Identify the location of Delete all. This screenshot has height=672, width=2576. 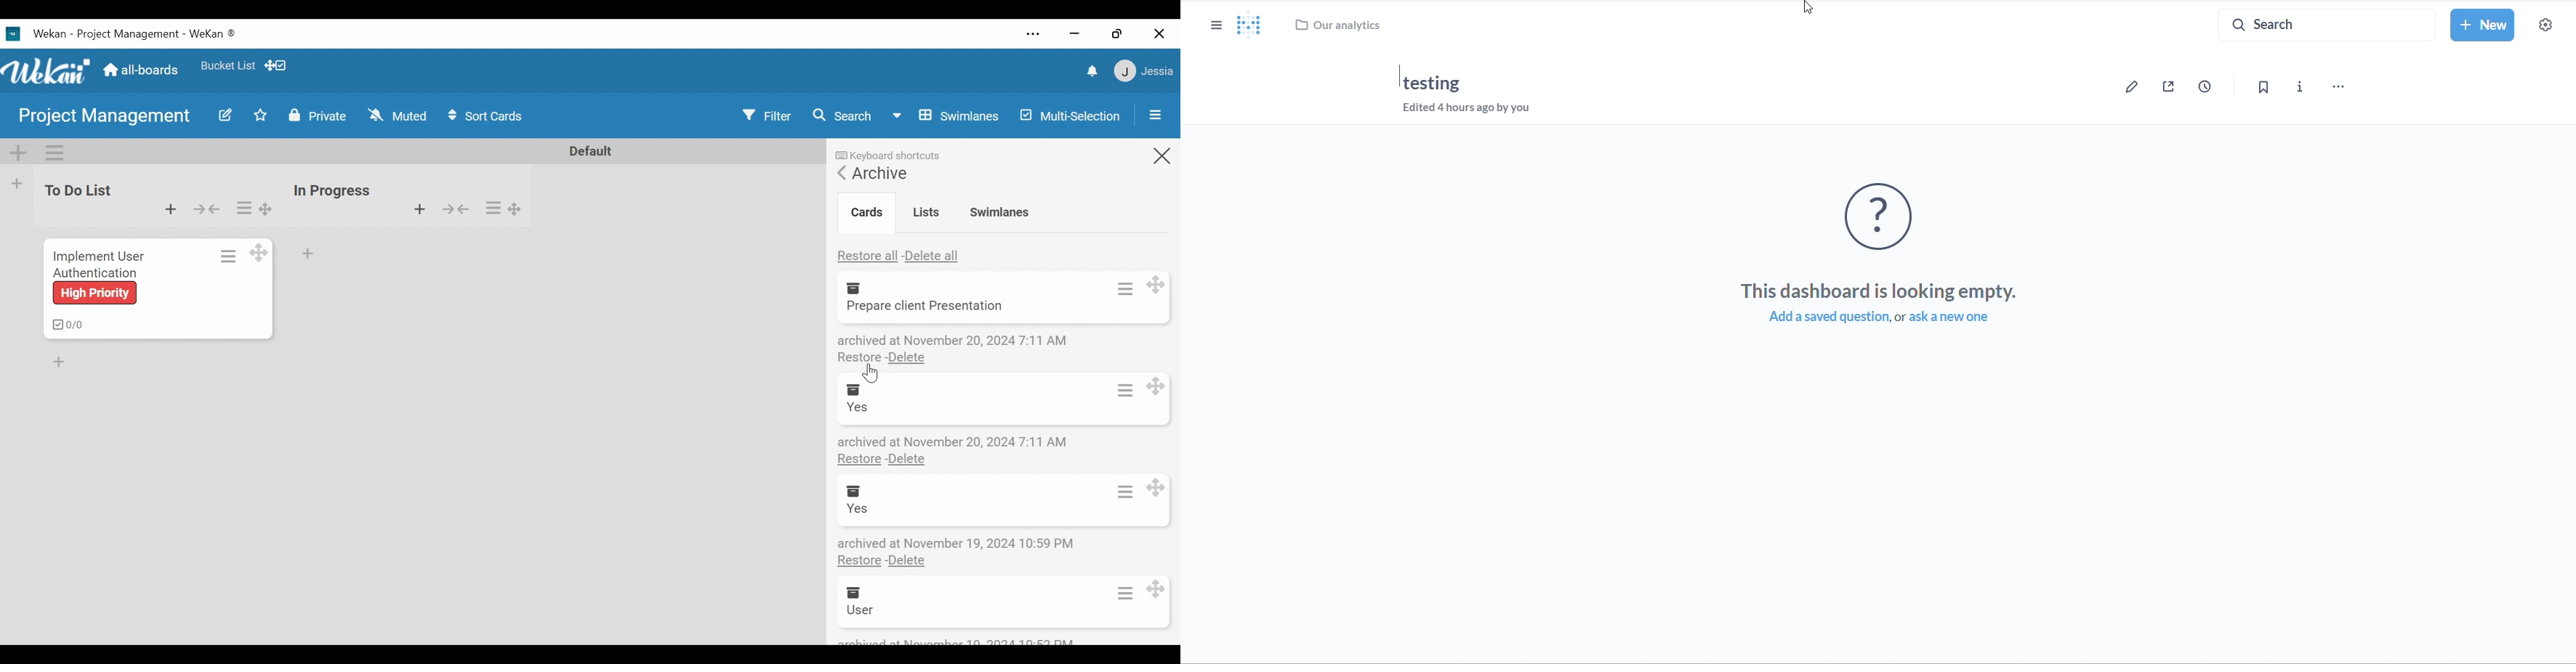
(936, 254).